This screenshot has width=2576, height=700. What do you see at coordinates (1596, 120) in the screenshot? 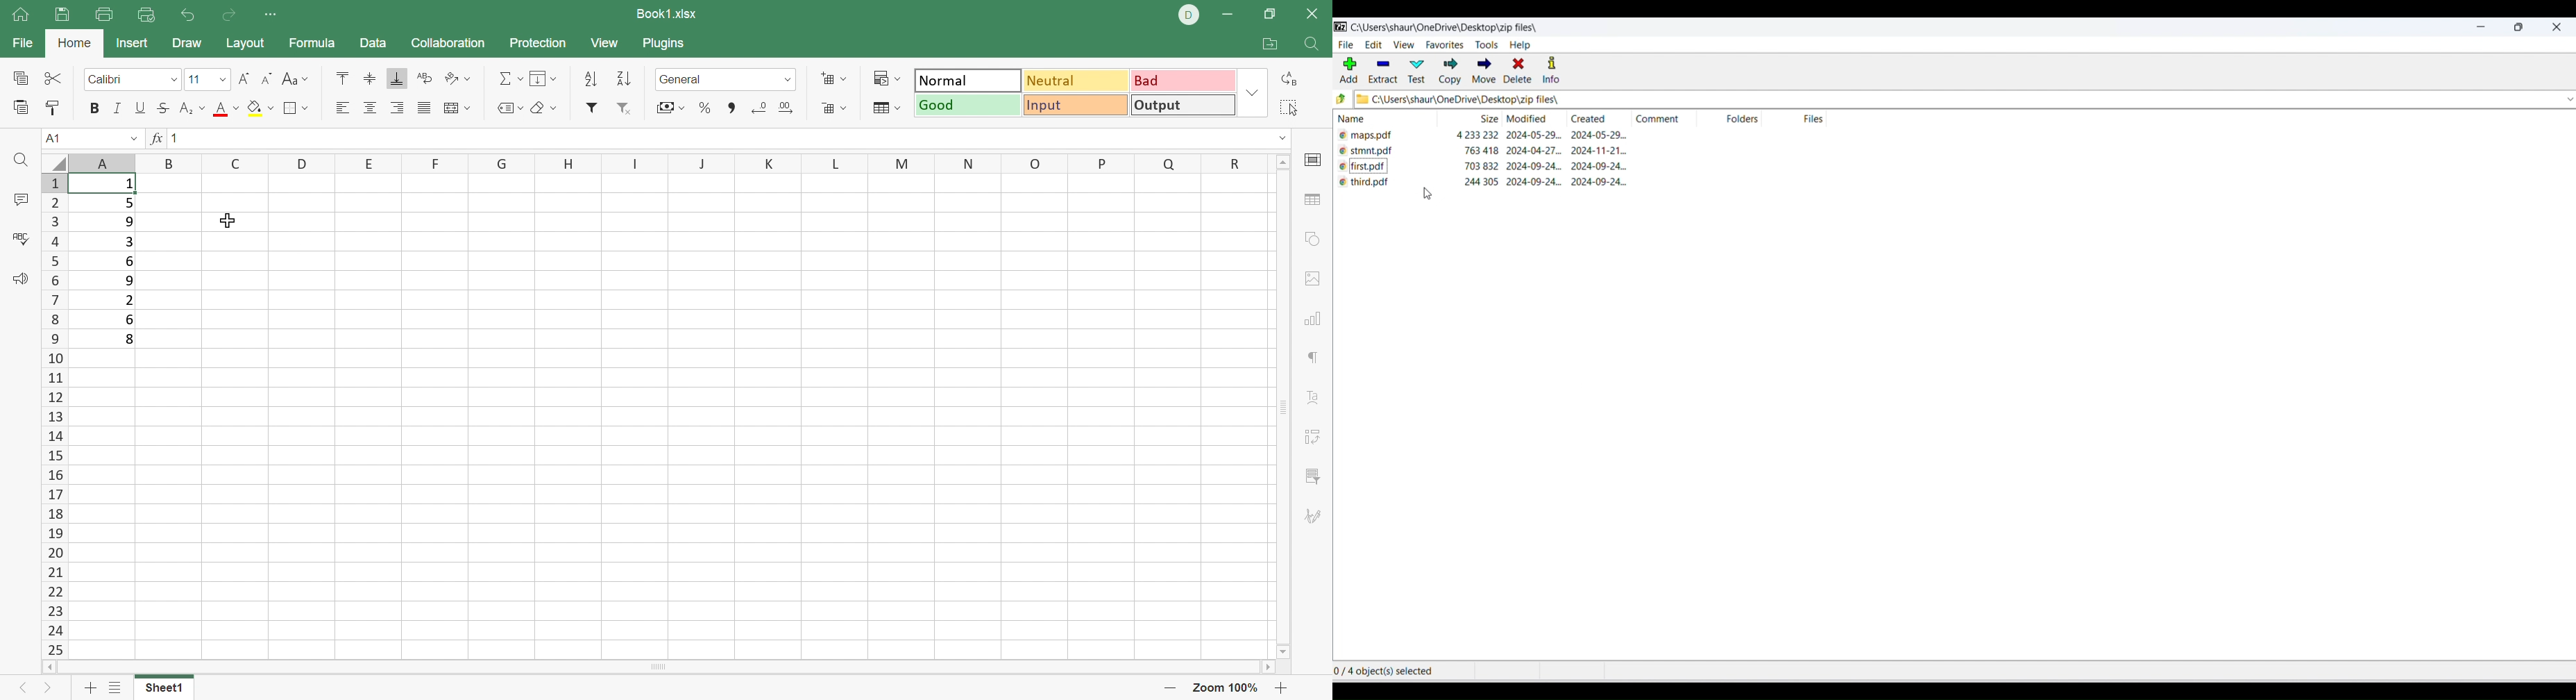
I see `created` at bounding box center [1596, 120].